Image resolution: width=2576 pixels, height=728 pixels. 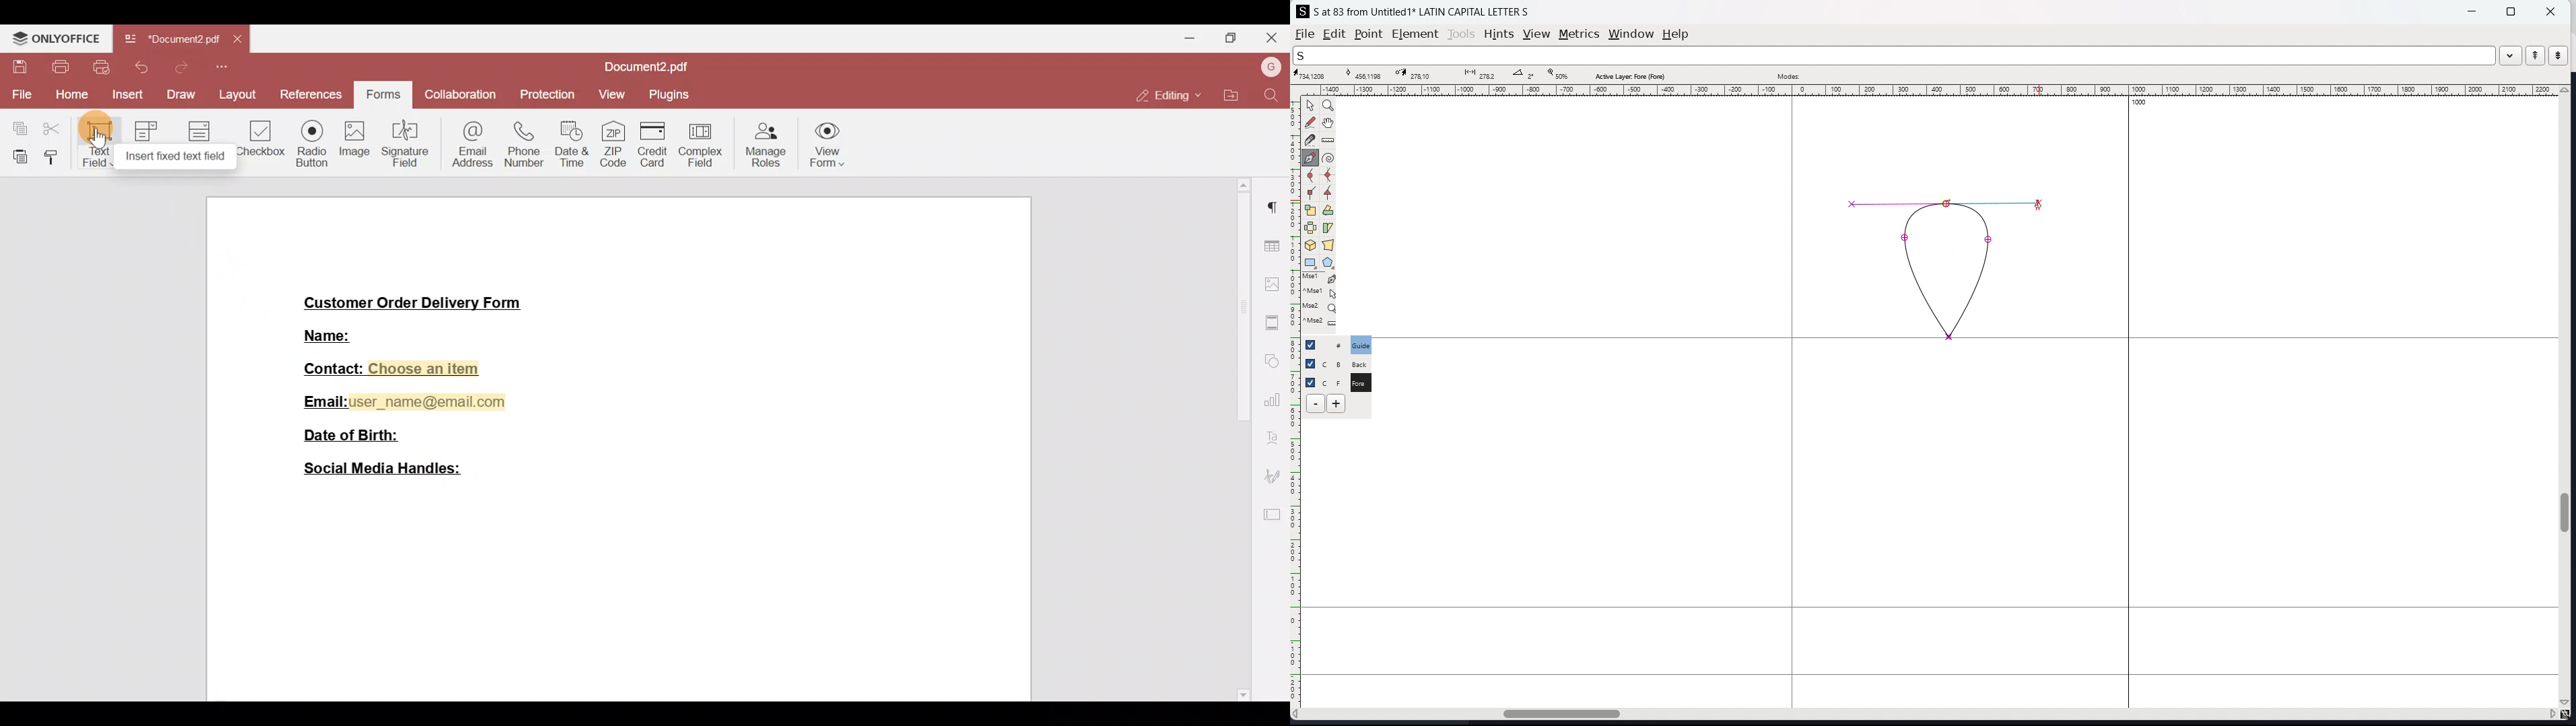 I want to click on Contact: Choose an item, so click(x=391, y=368).